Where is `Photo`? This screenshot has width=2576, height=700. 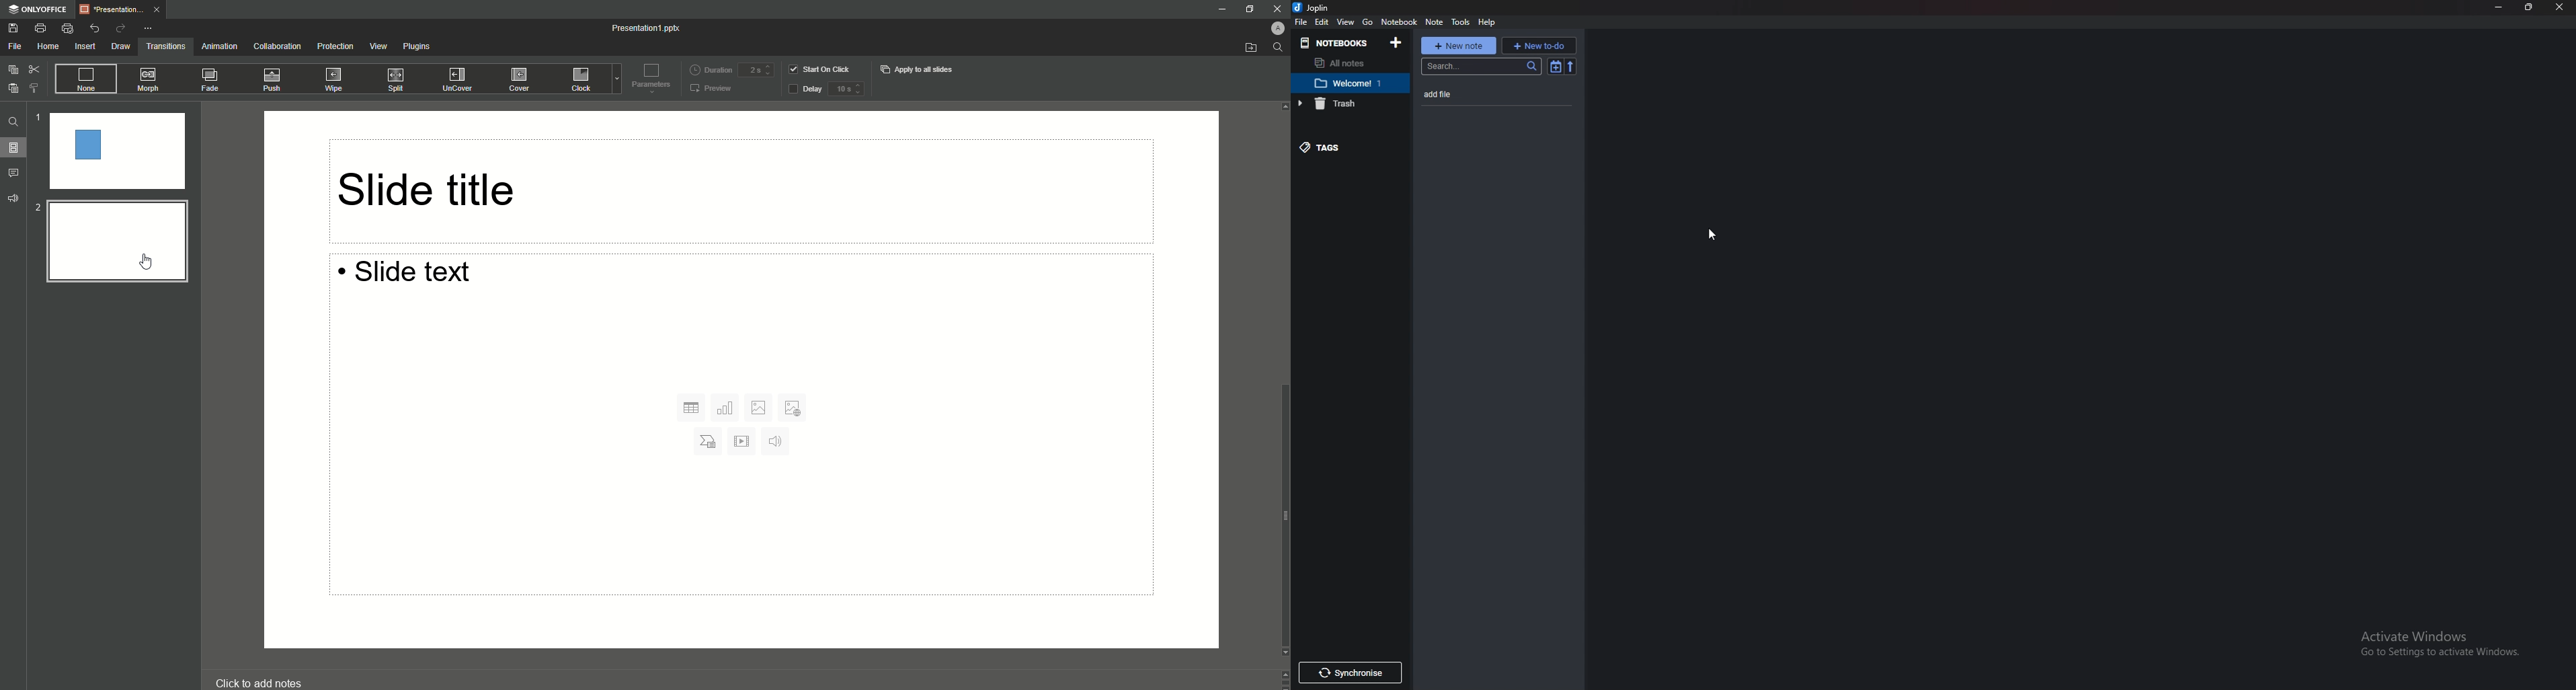 Photo is located at coordinates (761, 407).